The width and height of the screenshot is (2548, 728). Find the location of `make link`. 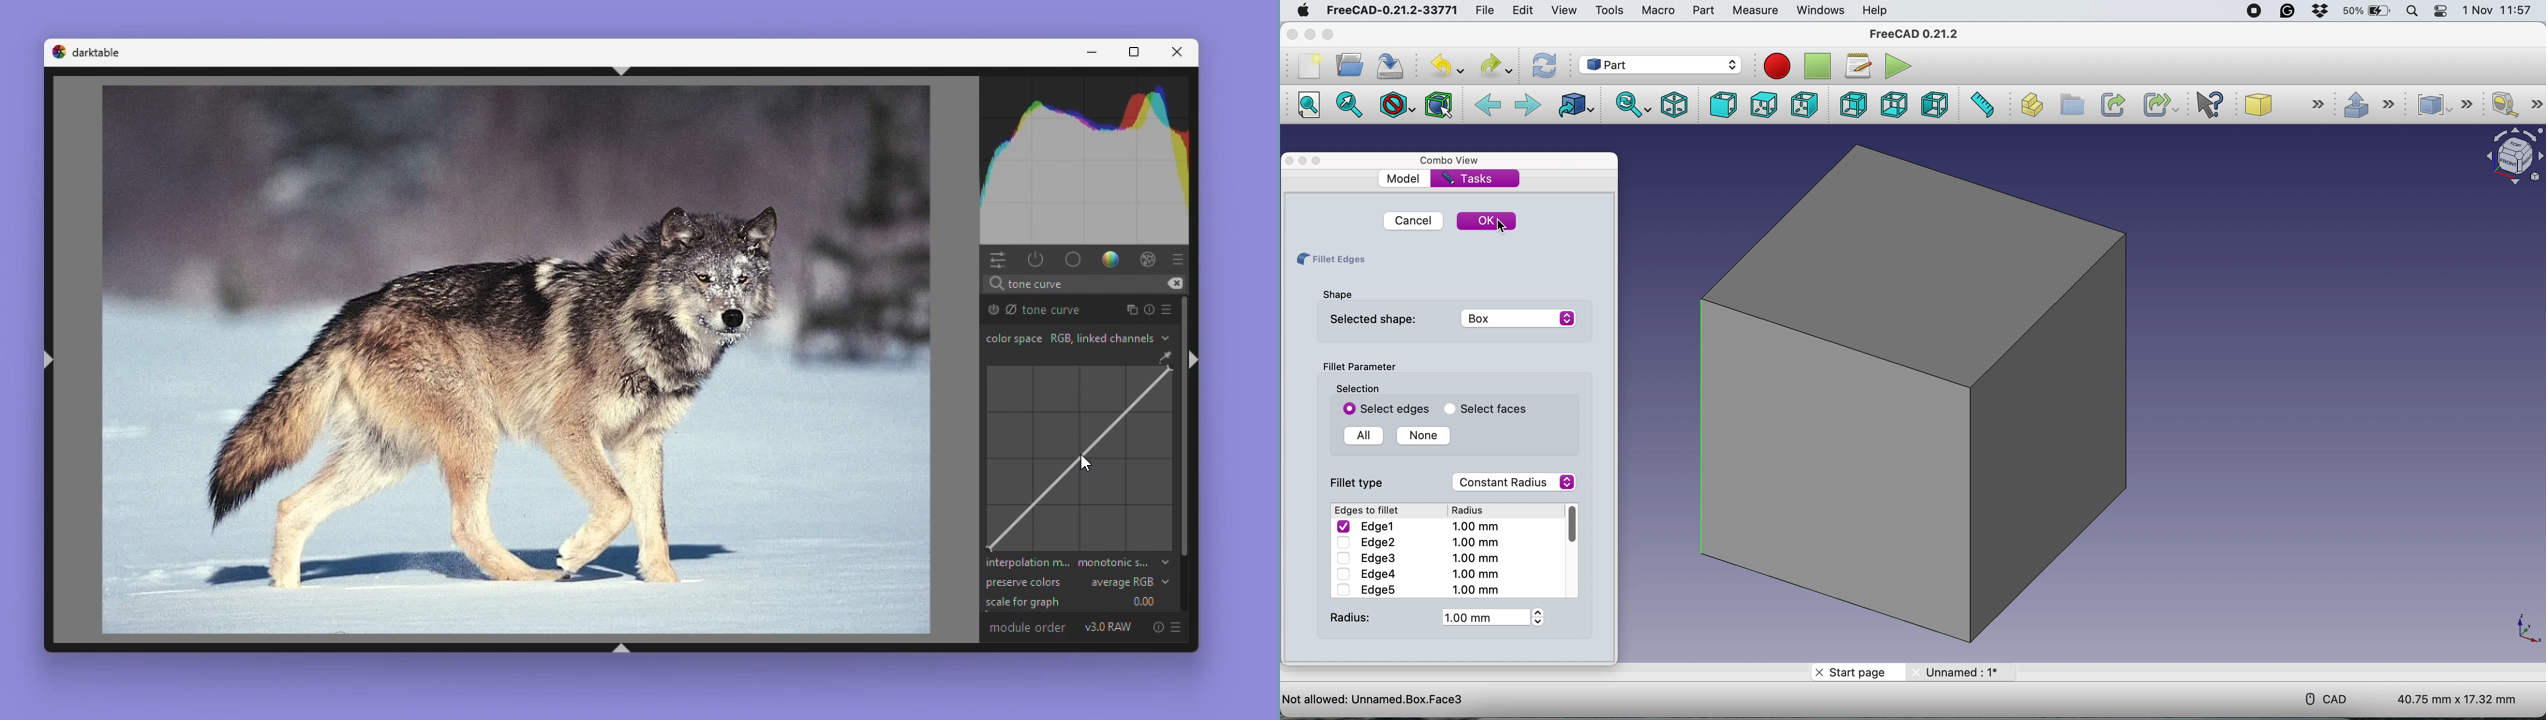

make link is located at coordinates (2111, 103).